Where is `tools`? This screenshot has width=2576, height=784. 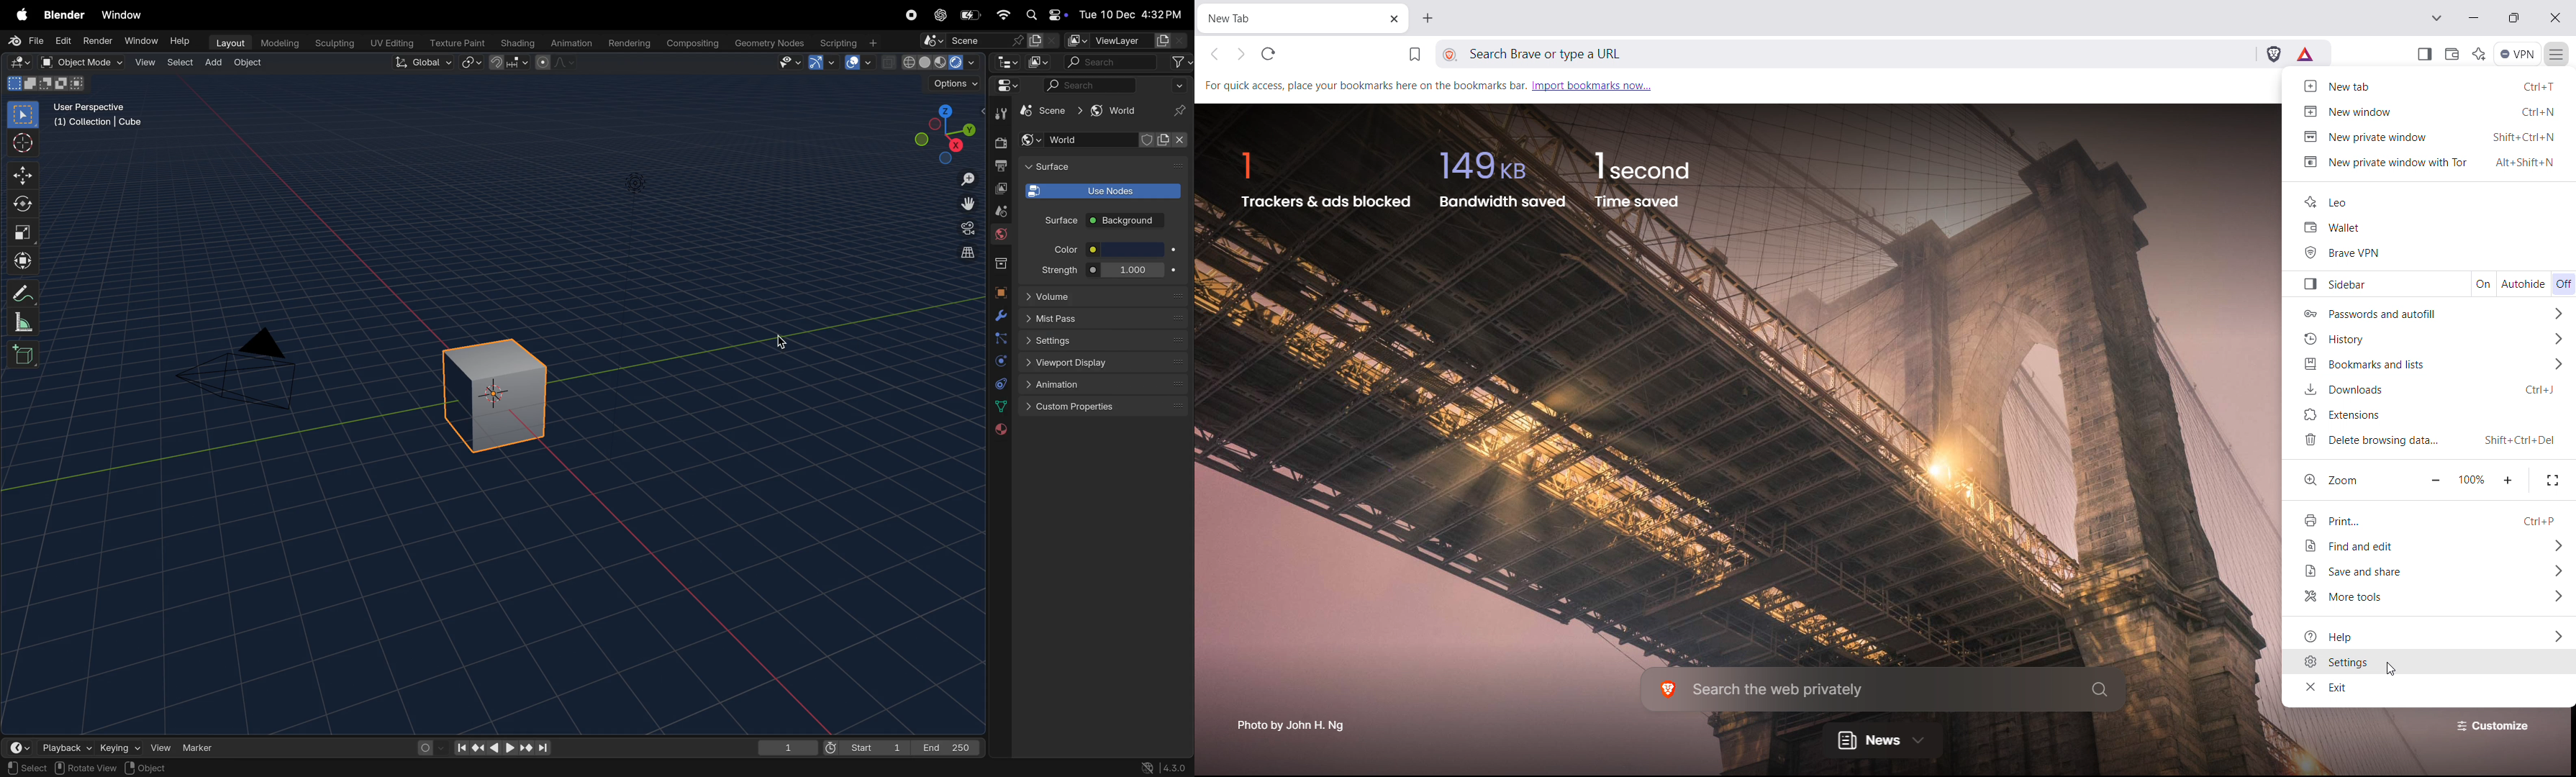
tools is located at coordinates (998, 113).